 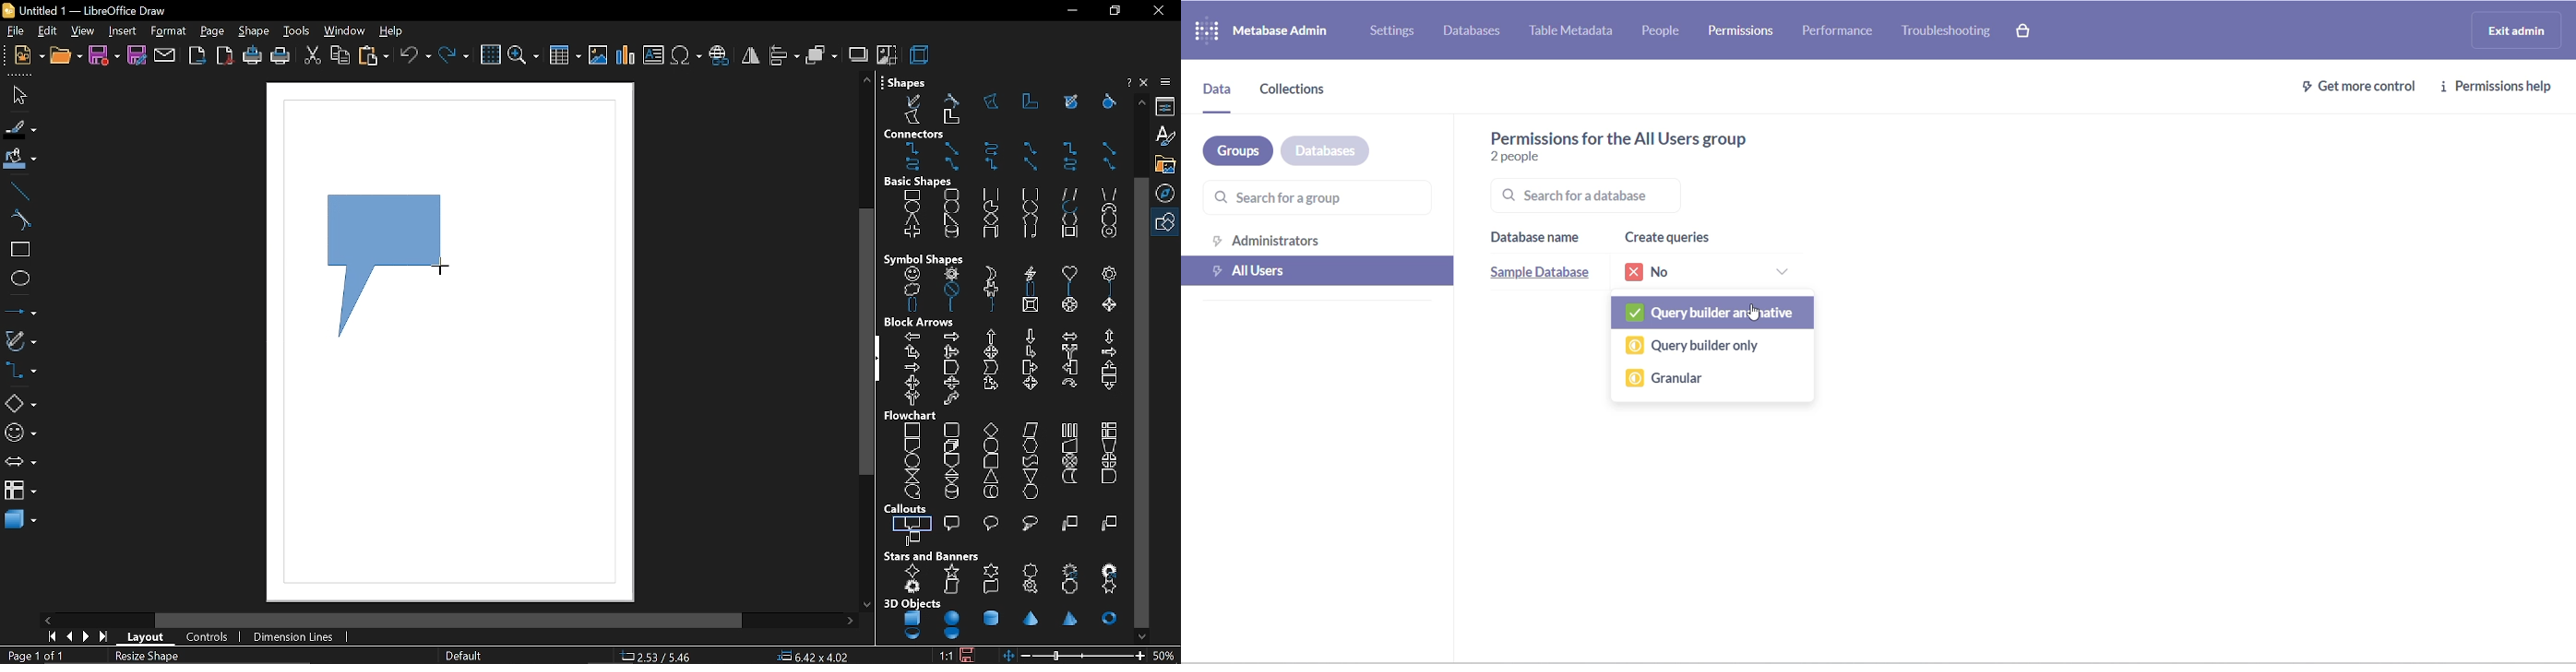 I want to click on curve, so click(x=955, y=100).